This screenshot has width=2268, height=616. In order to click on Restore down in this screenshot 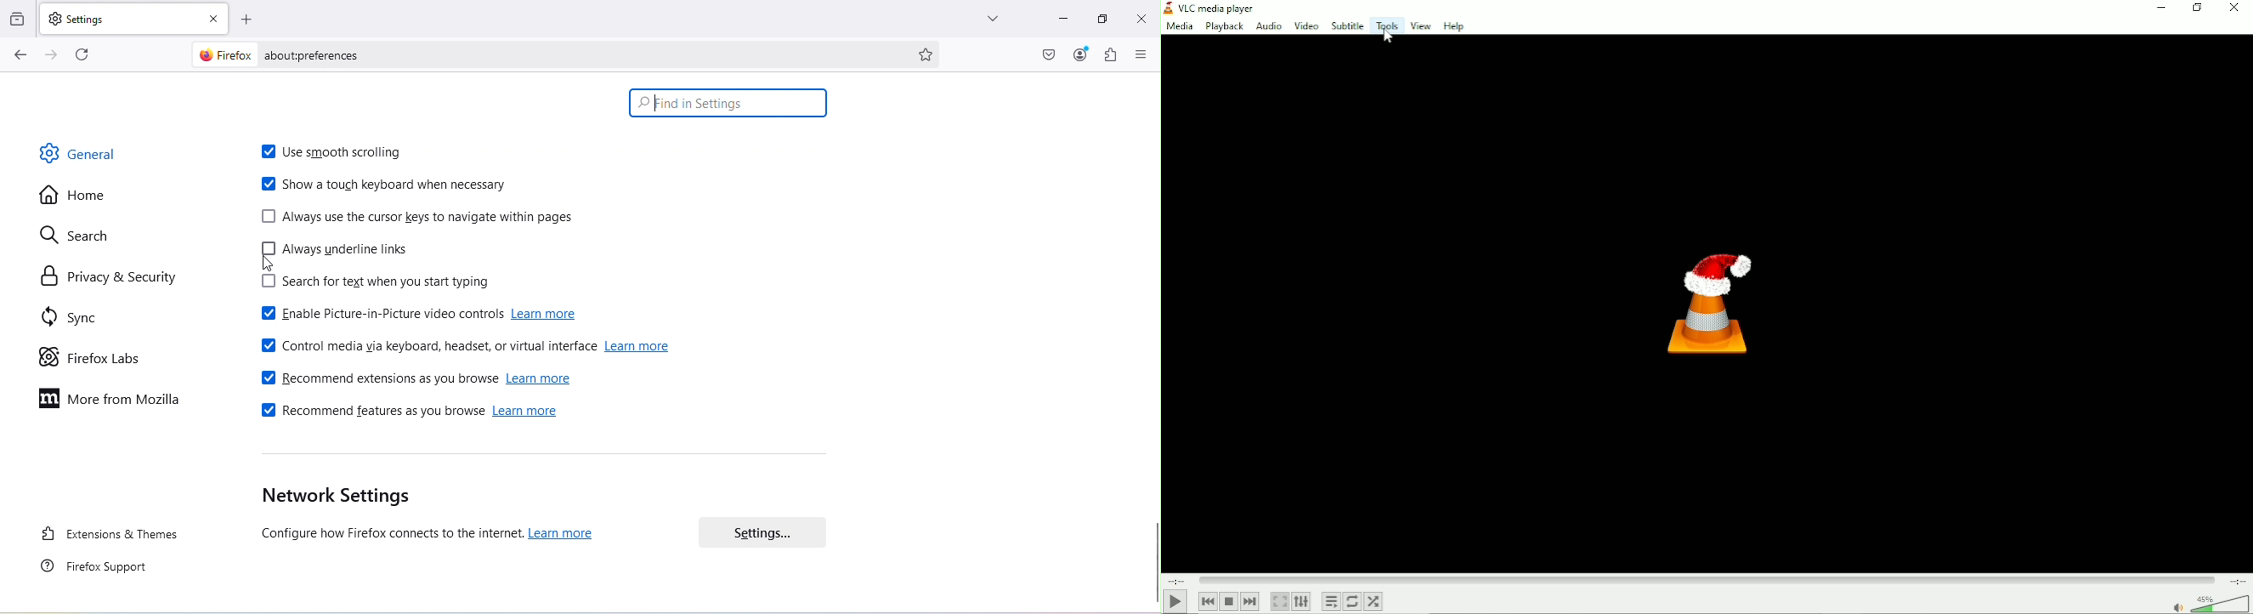, I will do `click(2197, 10)`.